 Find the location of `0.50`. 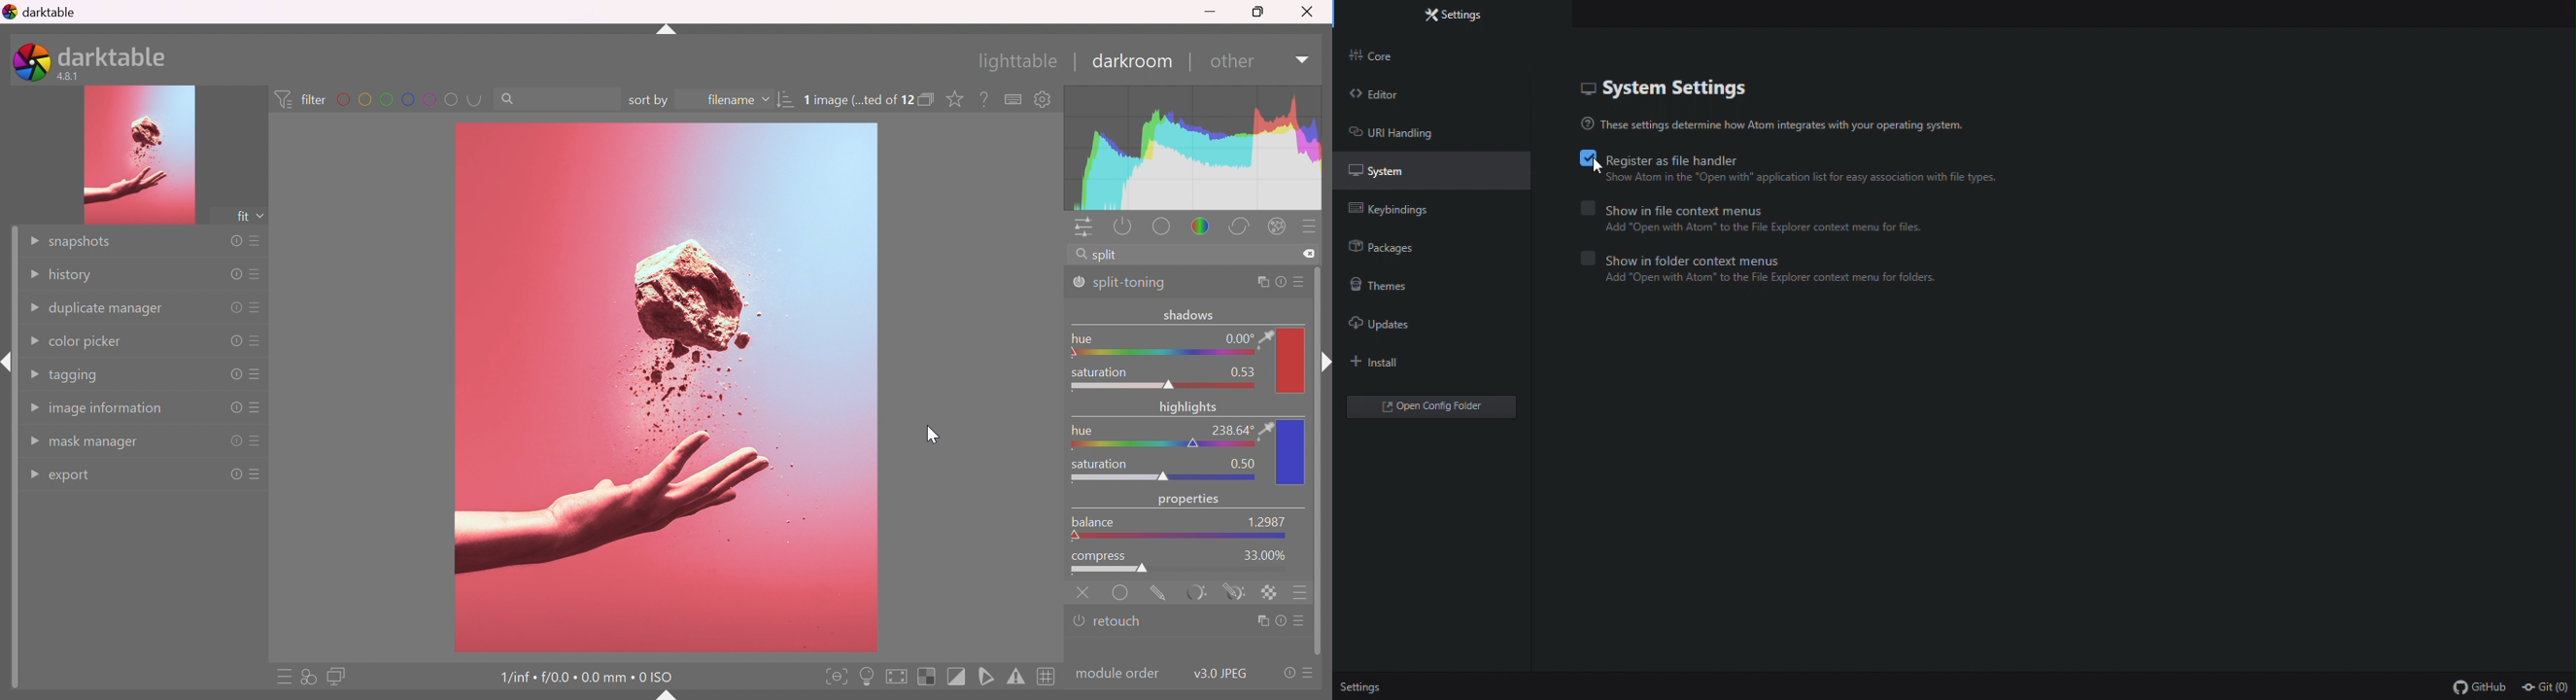

0.50 is located at coordinates (1244, 463).